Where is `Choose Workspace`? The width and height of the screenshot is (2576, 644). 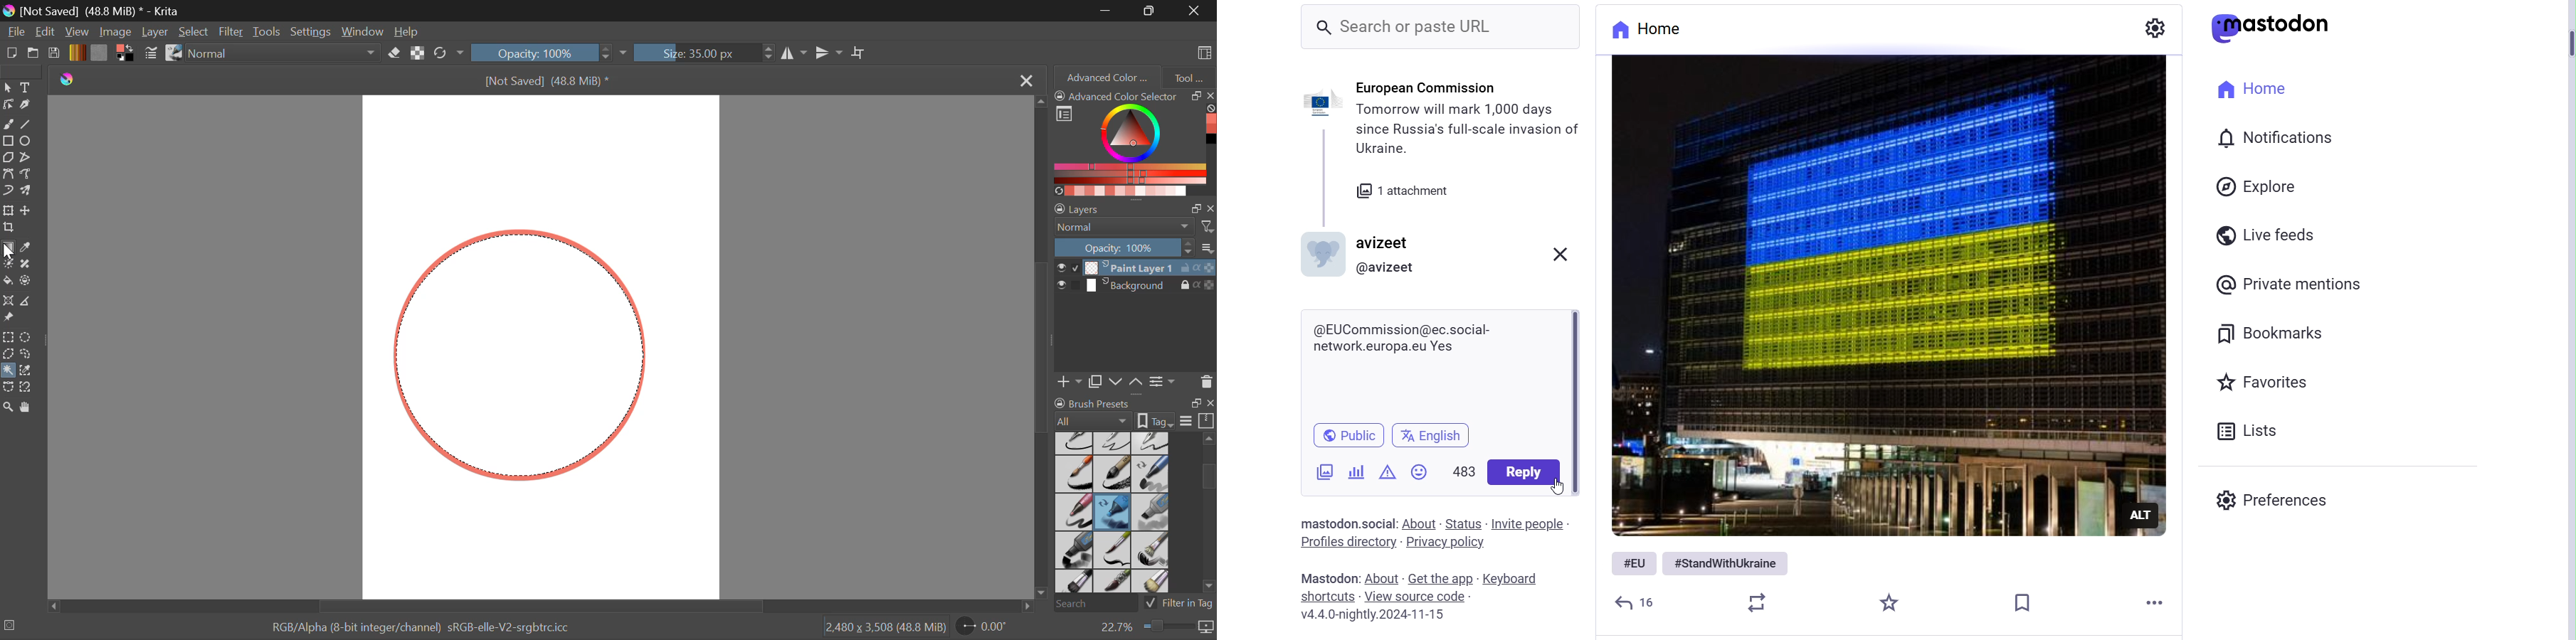
Choose Workspace is located at coordinates (1203, 51).